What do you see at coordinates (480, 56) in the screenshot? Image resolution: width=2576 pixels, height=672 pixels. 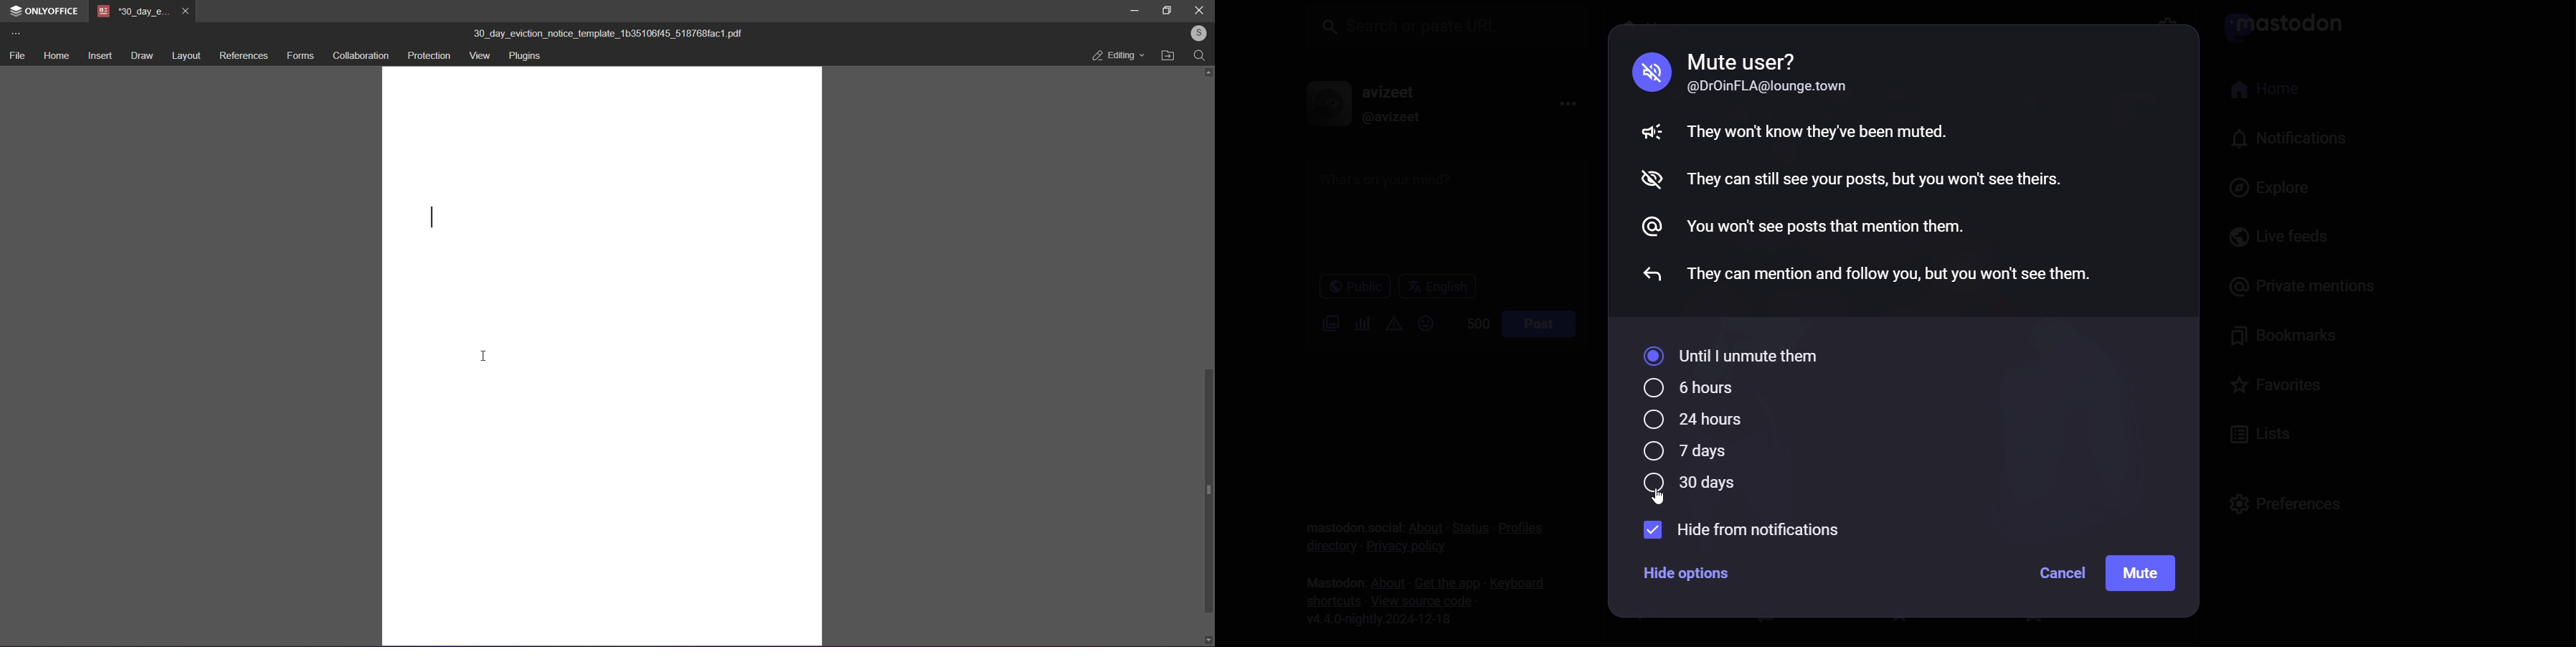 I see `view` at bounding box center [480, 56].